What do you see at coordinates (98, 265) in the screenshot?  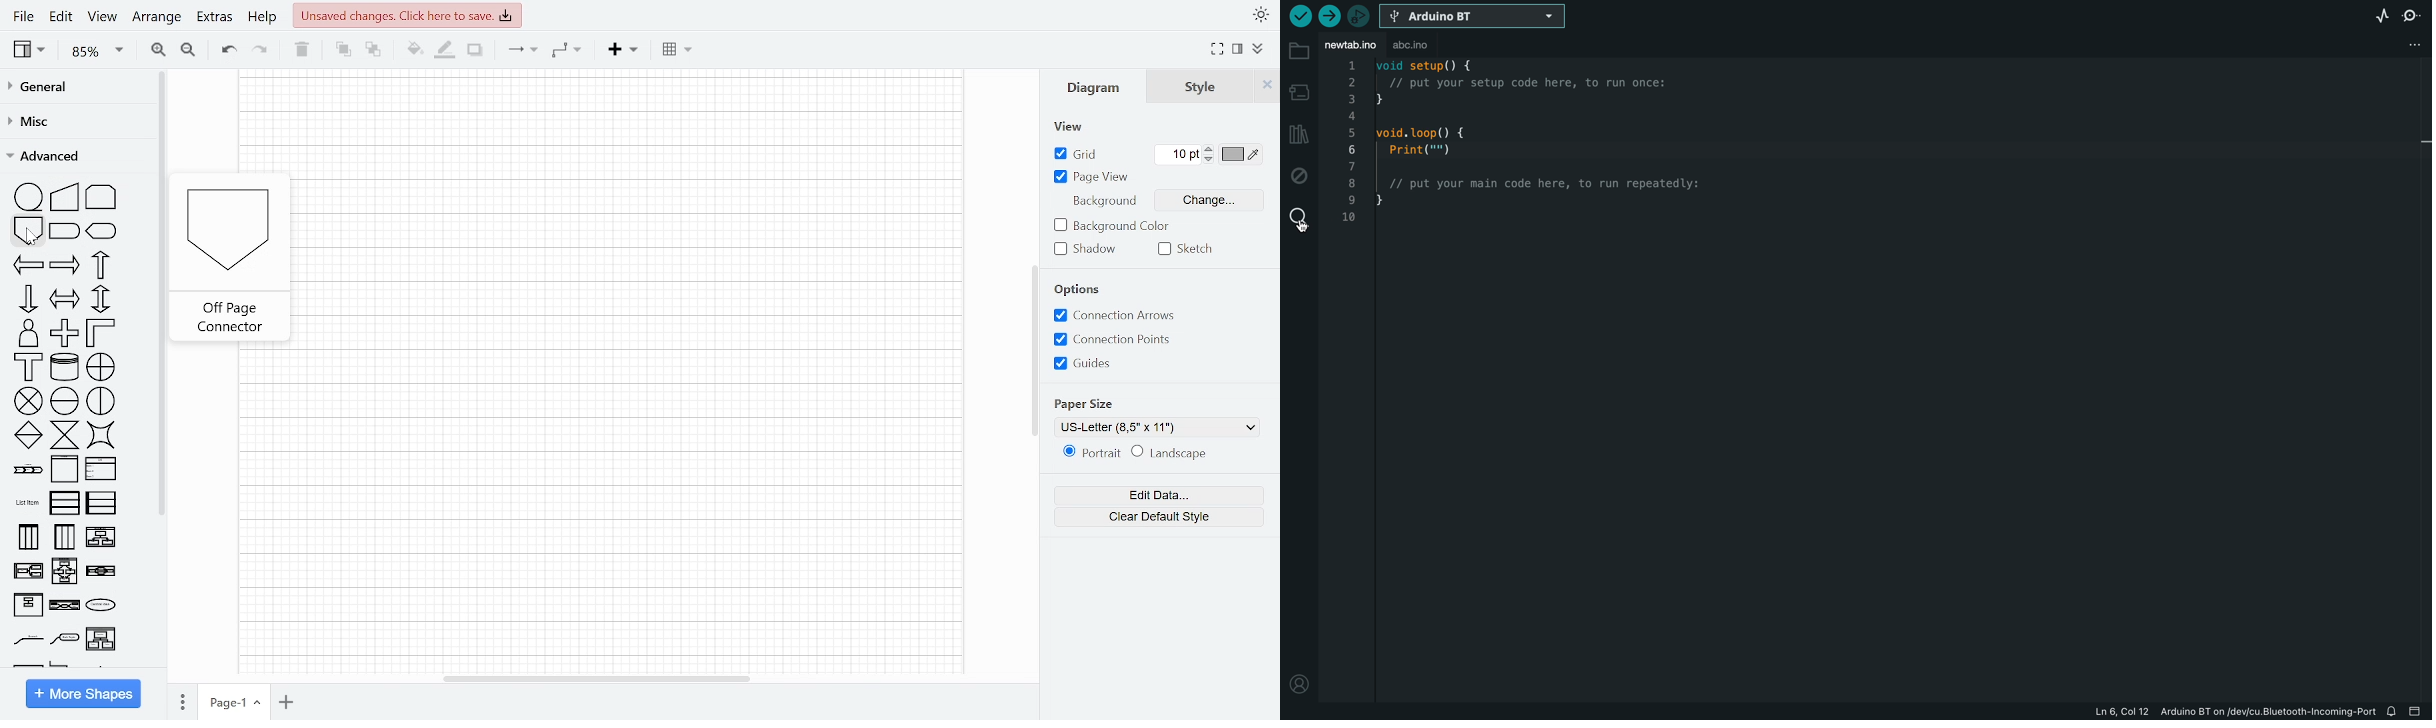 I see `arrow up` at bounding box center [98, 265].